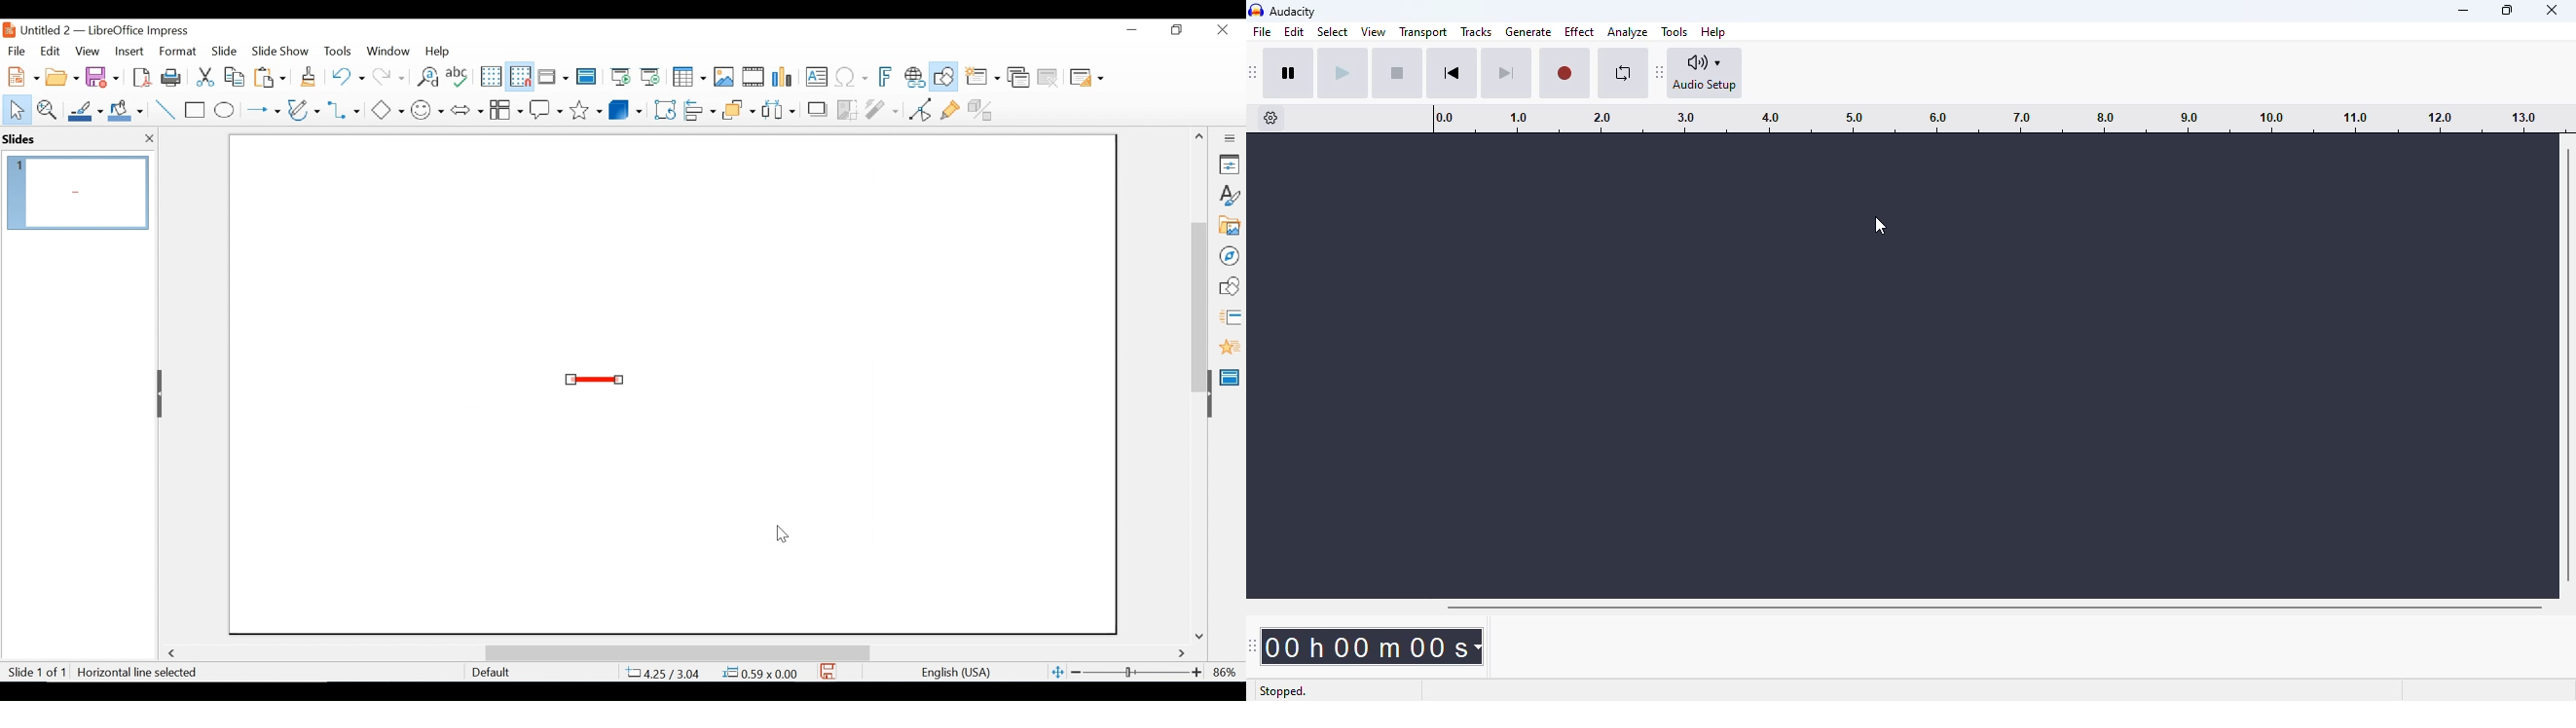  What do you see at coordinates (784, 78) in the screenshot?
I see `Insert Chart` at bounding box center [784, 78].